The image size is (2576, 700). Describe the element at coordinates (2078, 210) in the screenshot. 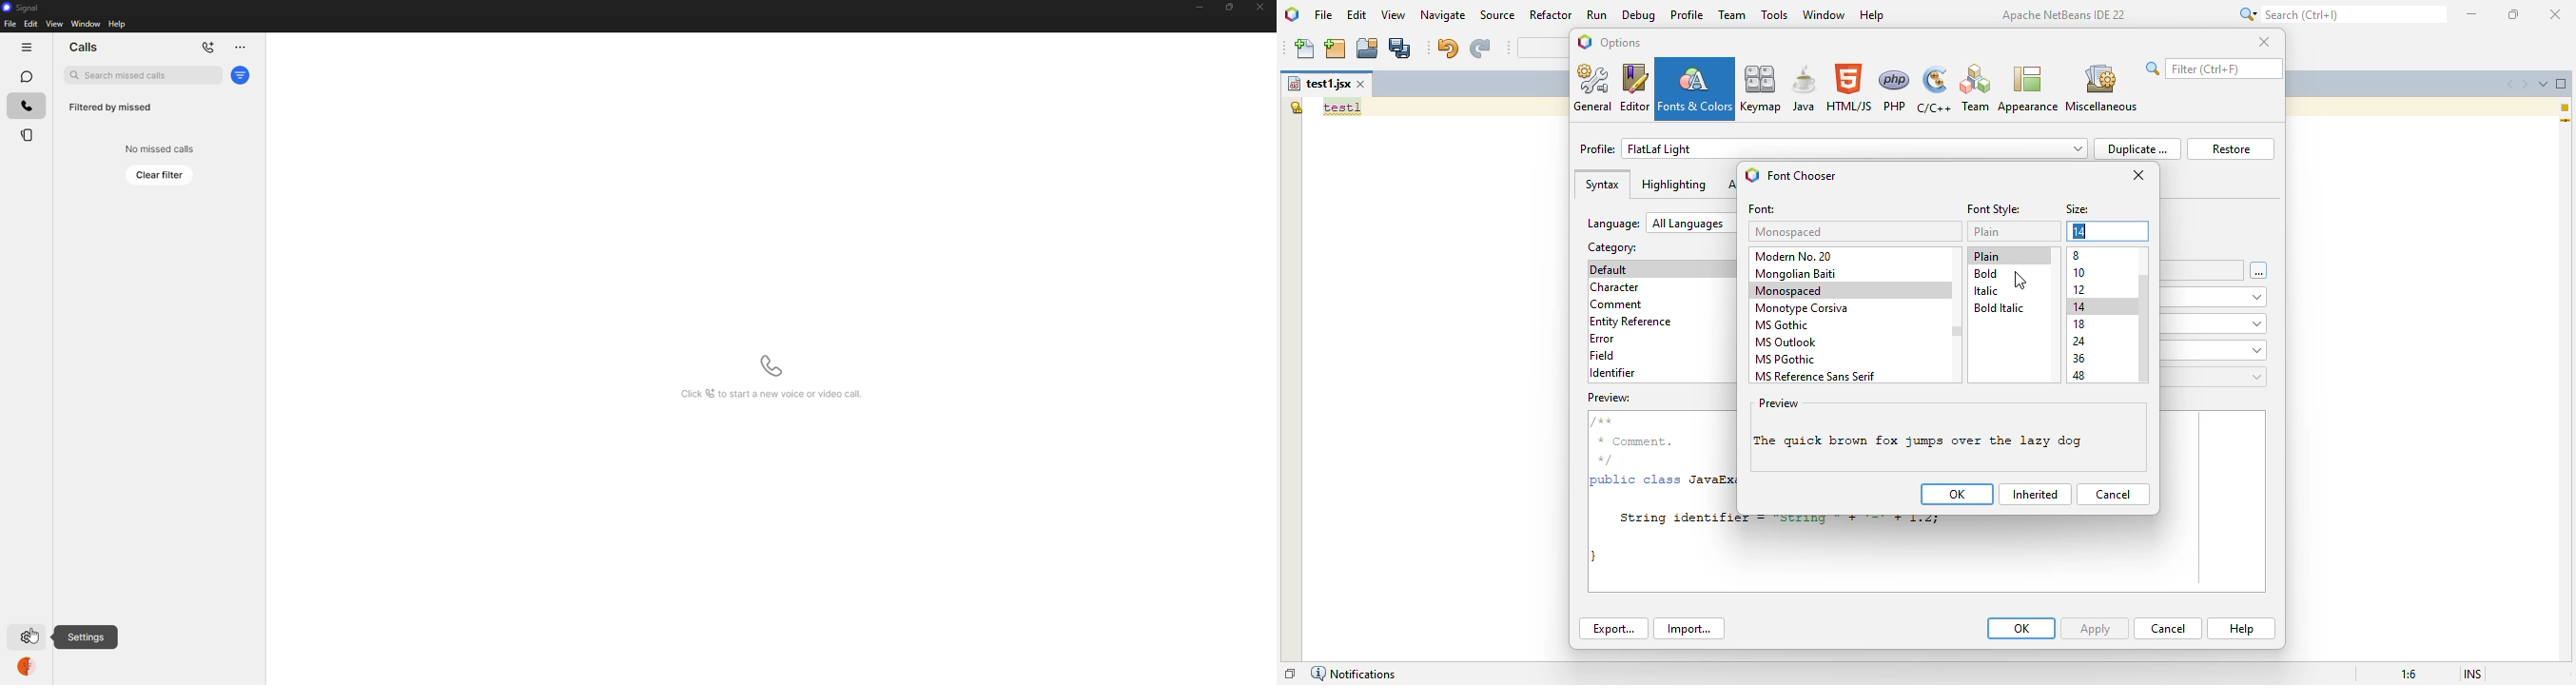

I see `size` at that location.